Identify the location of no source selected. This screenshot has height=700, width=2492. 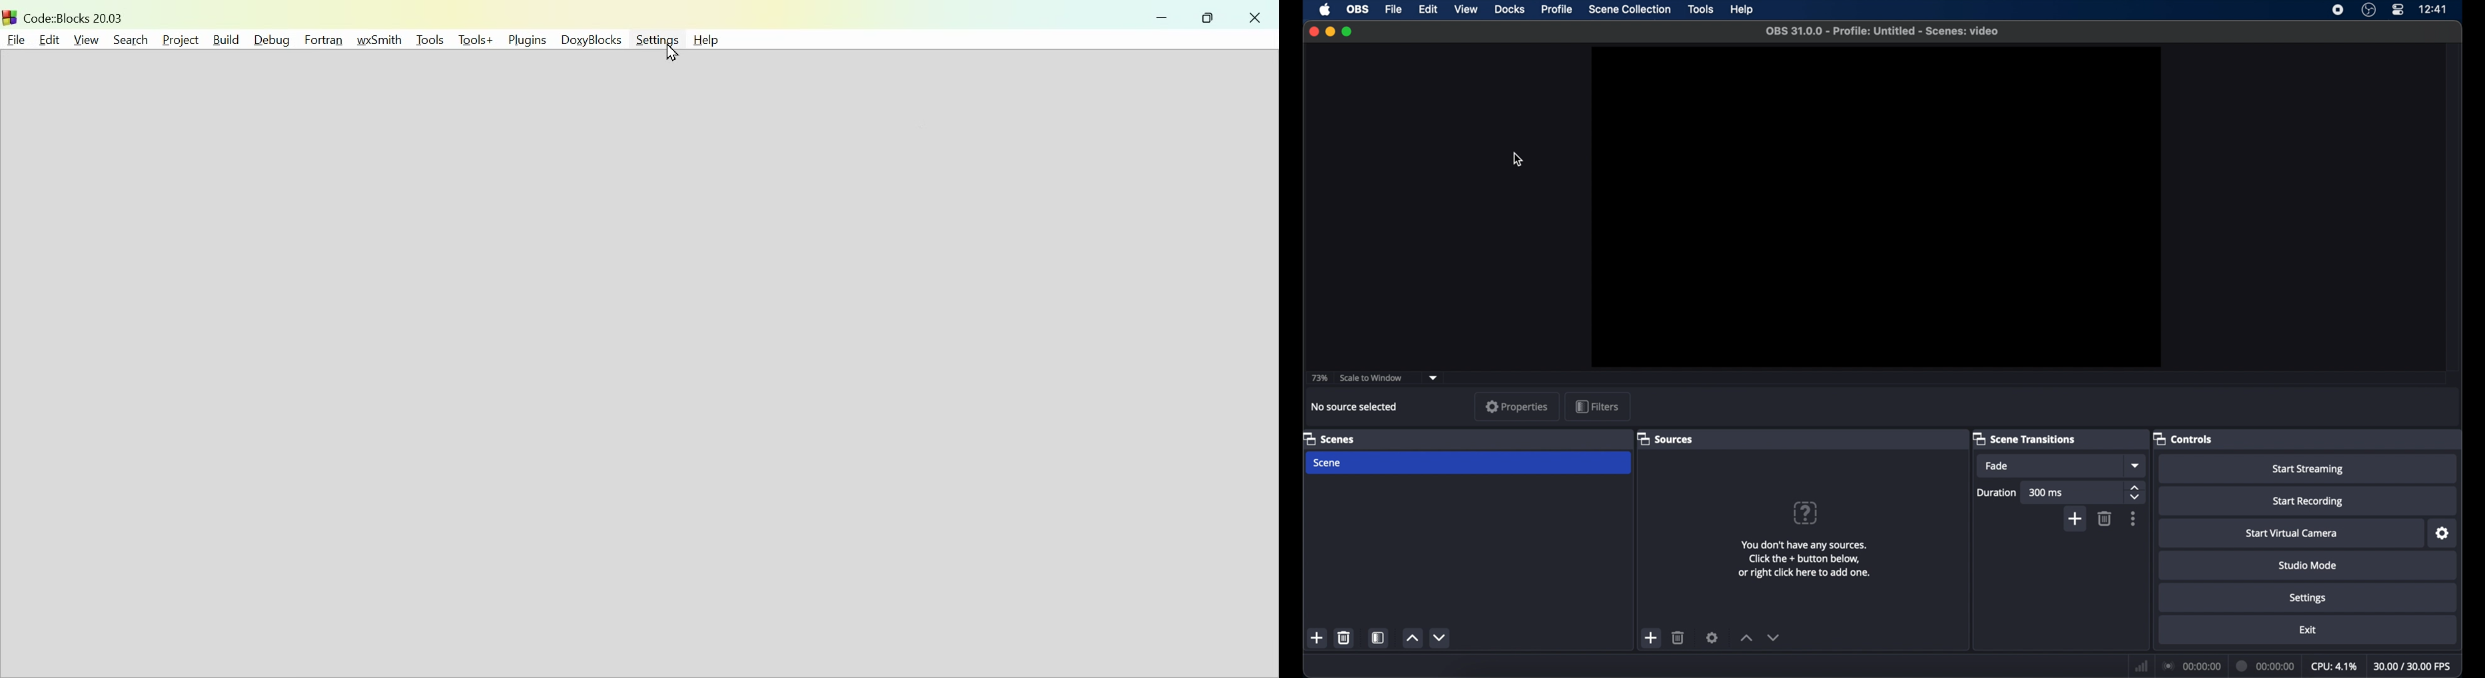
(1355, 406).